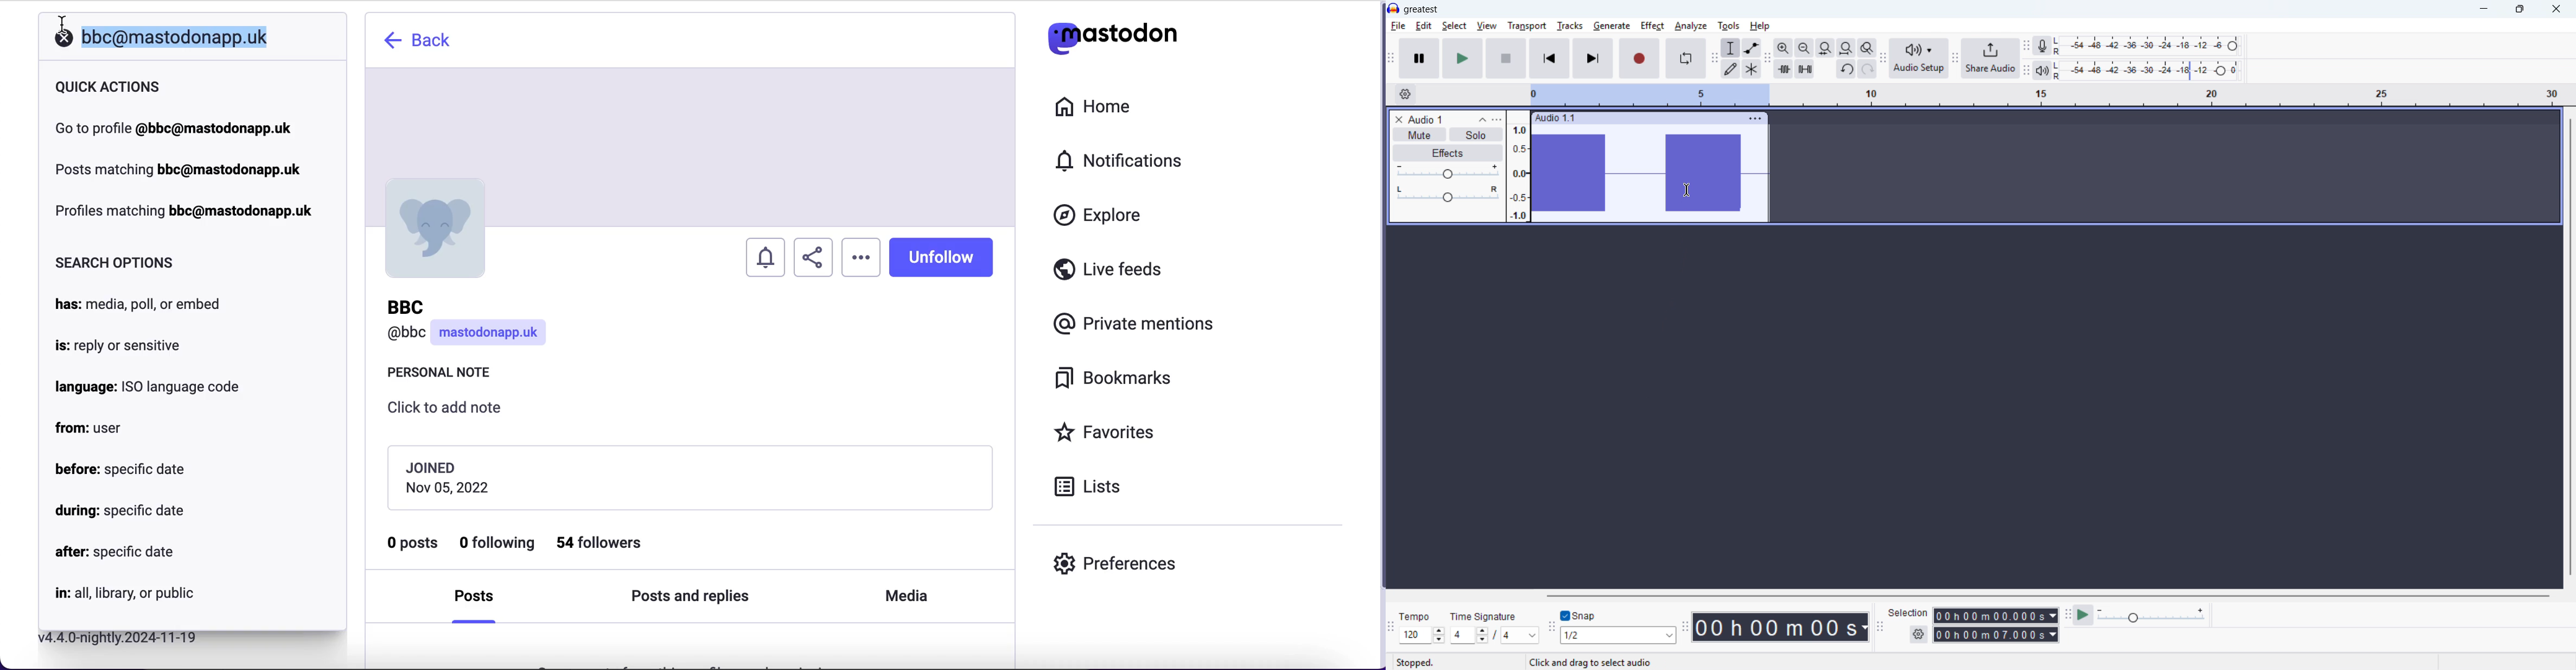  What do you see at coordinates (187, 212) in the screenshot?
I see `profiles matching` at bounding box center [187, 212].